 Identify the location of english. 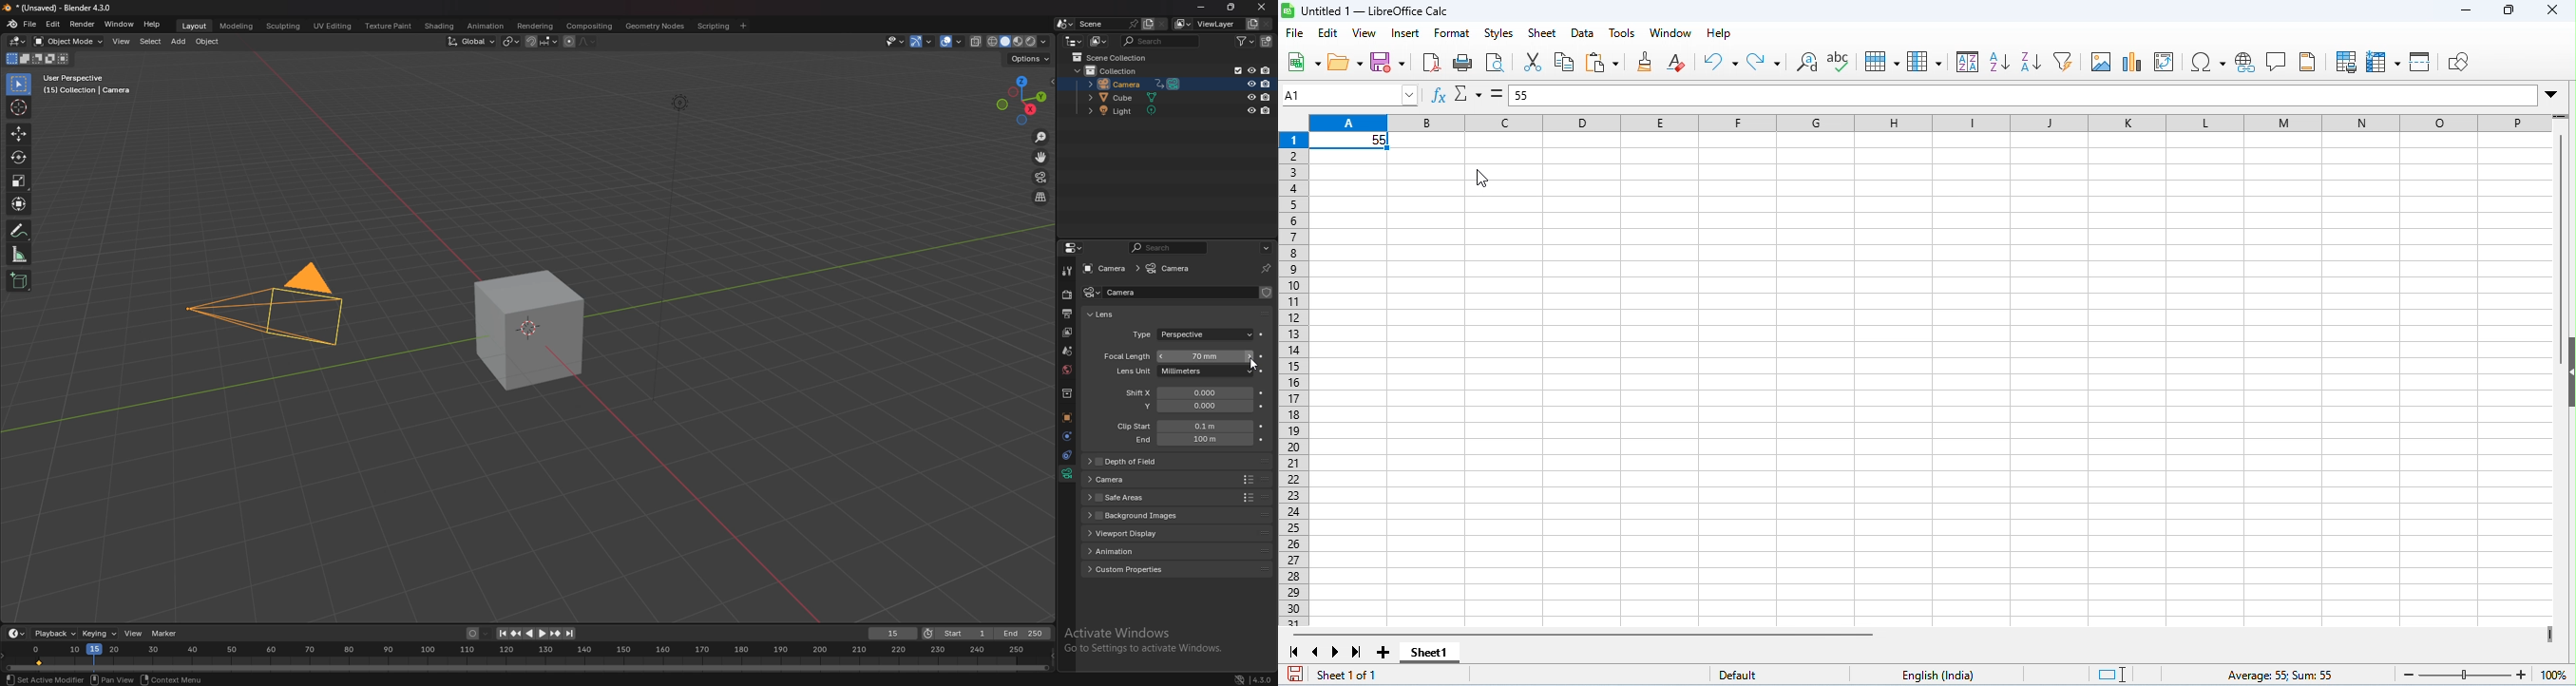
(1941, 676).